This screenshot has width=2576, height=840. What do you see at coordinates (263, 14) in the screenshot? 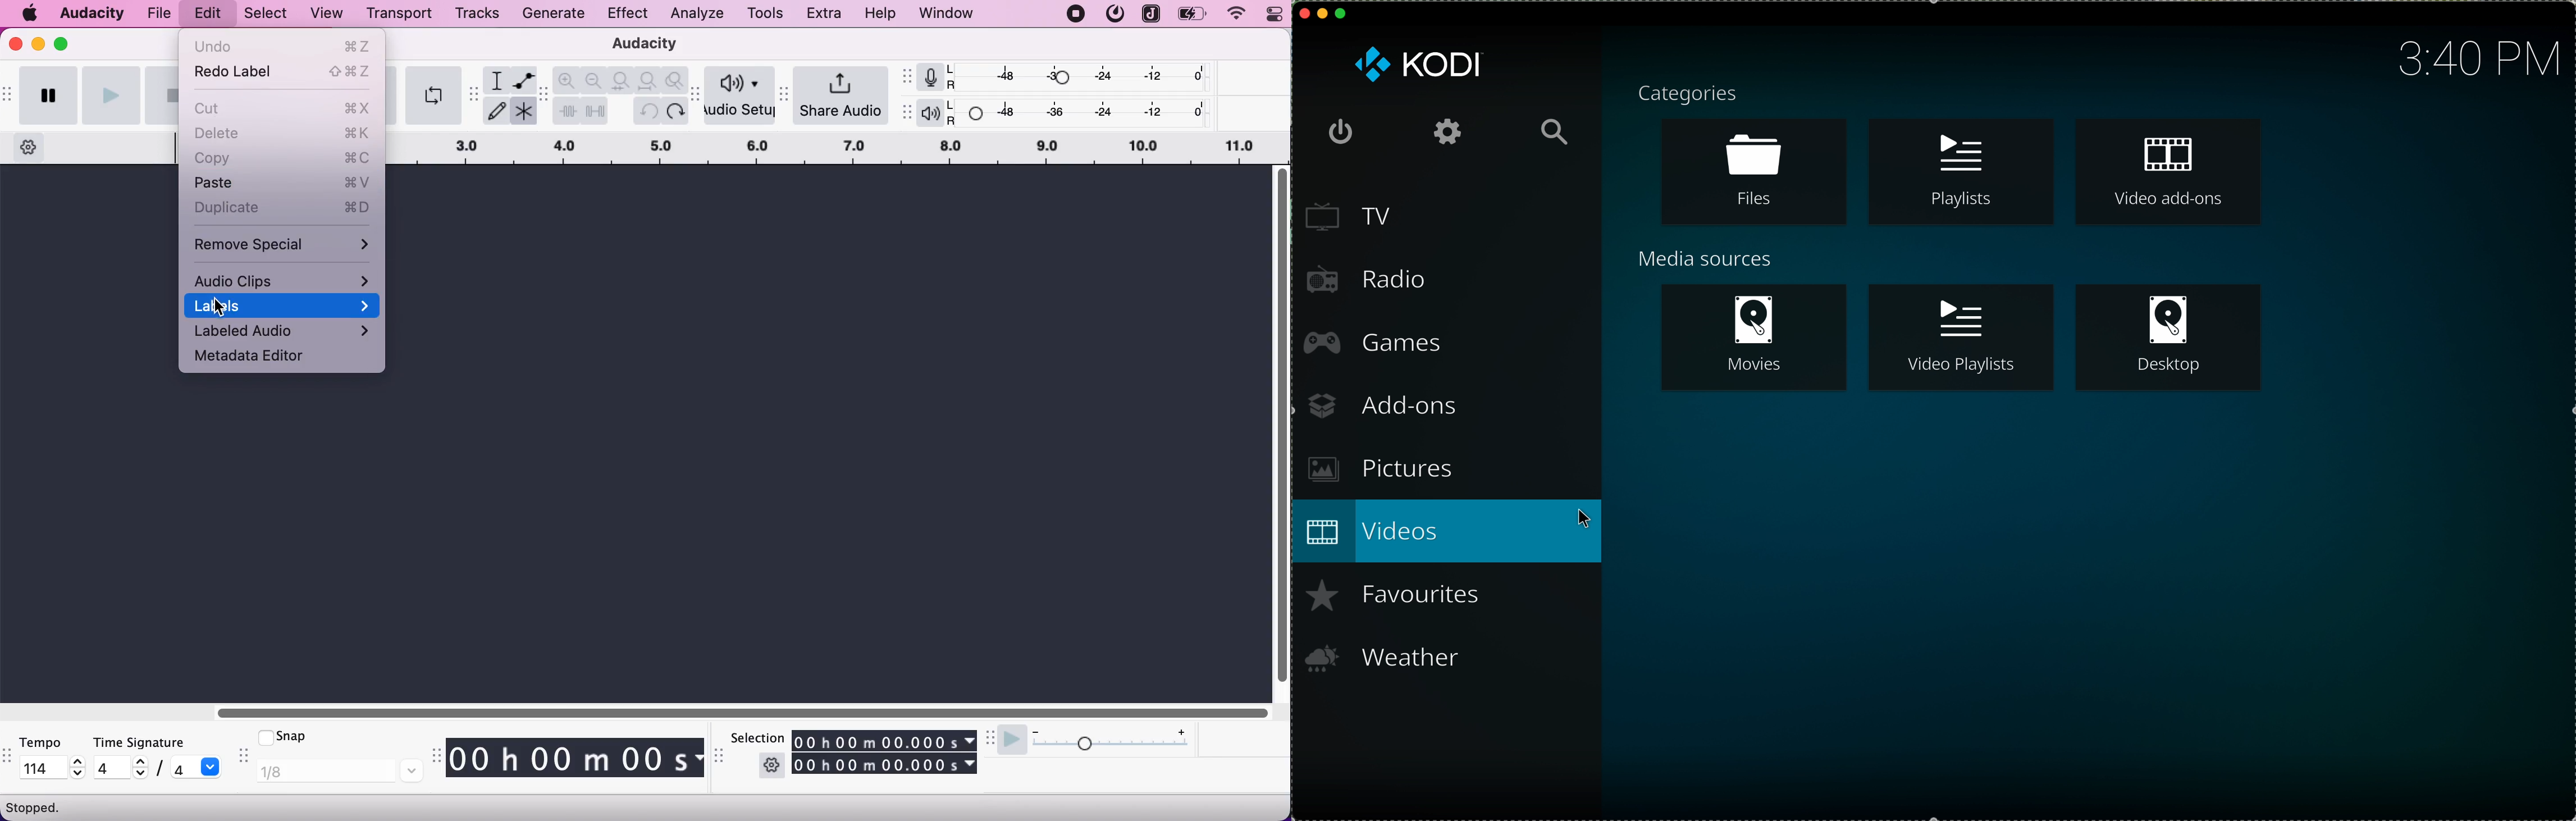
I see `select` at bounding box center [263, 14].